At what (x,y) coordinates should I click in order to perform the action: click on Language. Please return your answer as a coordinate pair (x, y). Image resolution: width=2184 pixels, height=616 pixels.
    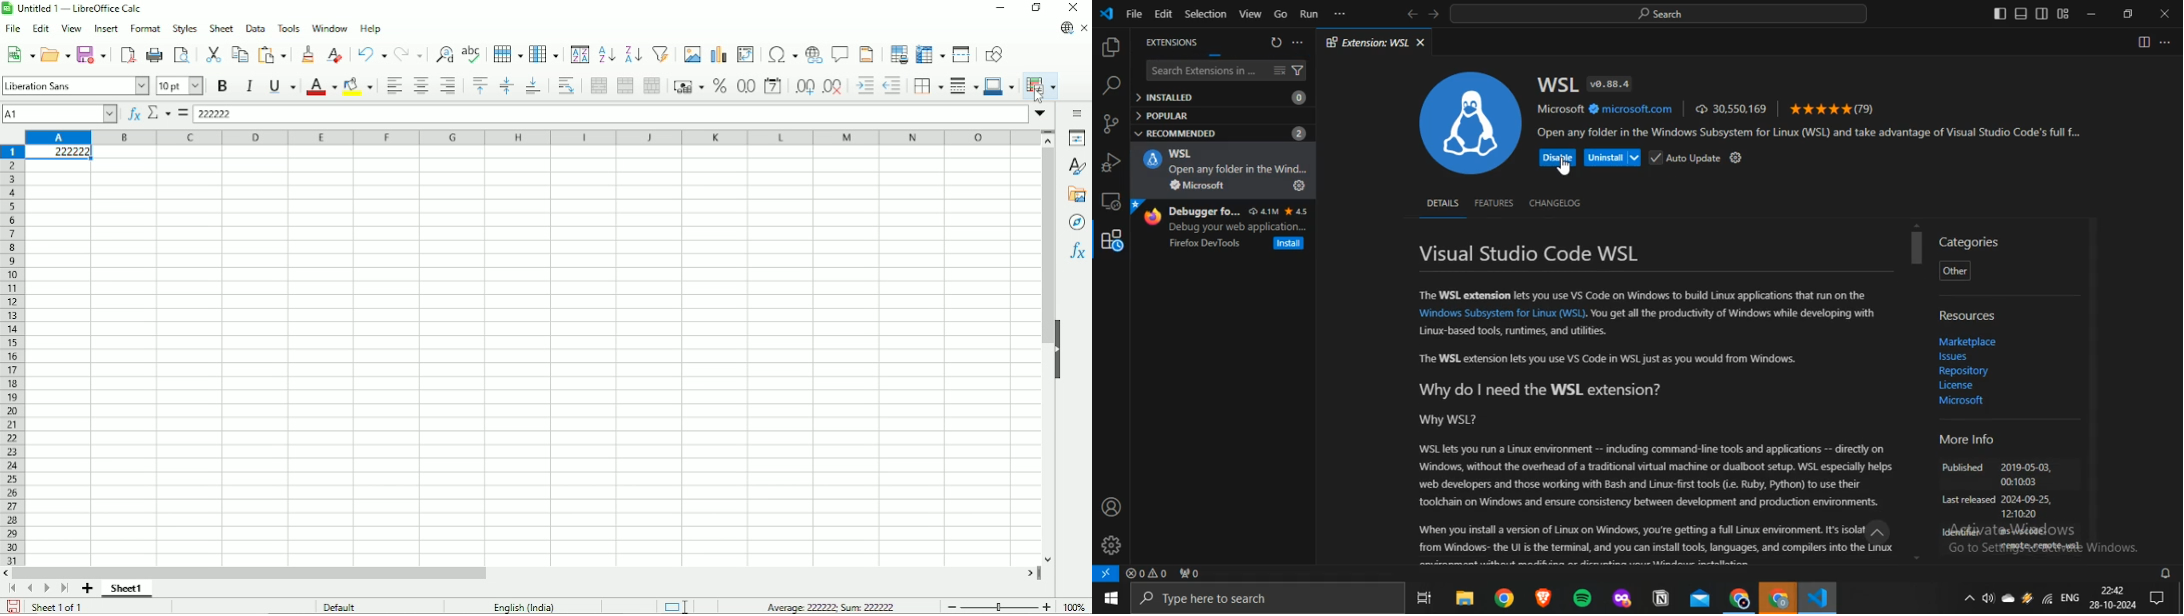
    Looking at the image, I should click on (528, 606).